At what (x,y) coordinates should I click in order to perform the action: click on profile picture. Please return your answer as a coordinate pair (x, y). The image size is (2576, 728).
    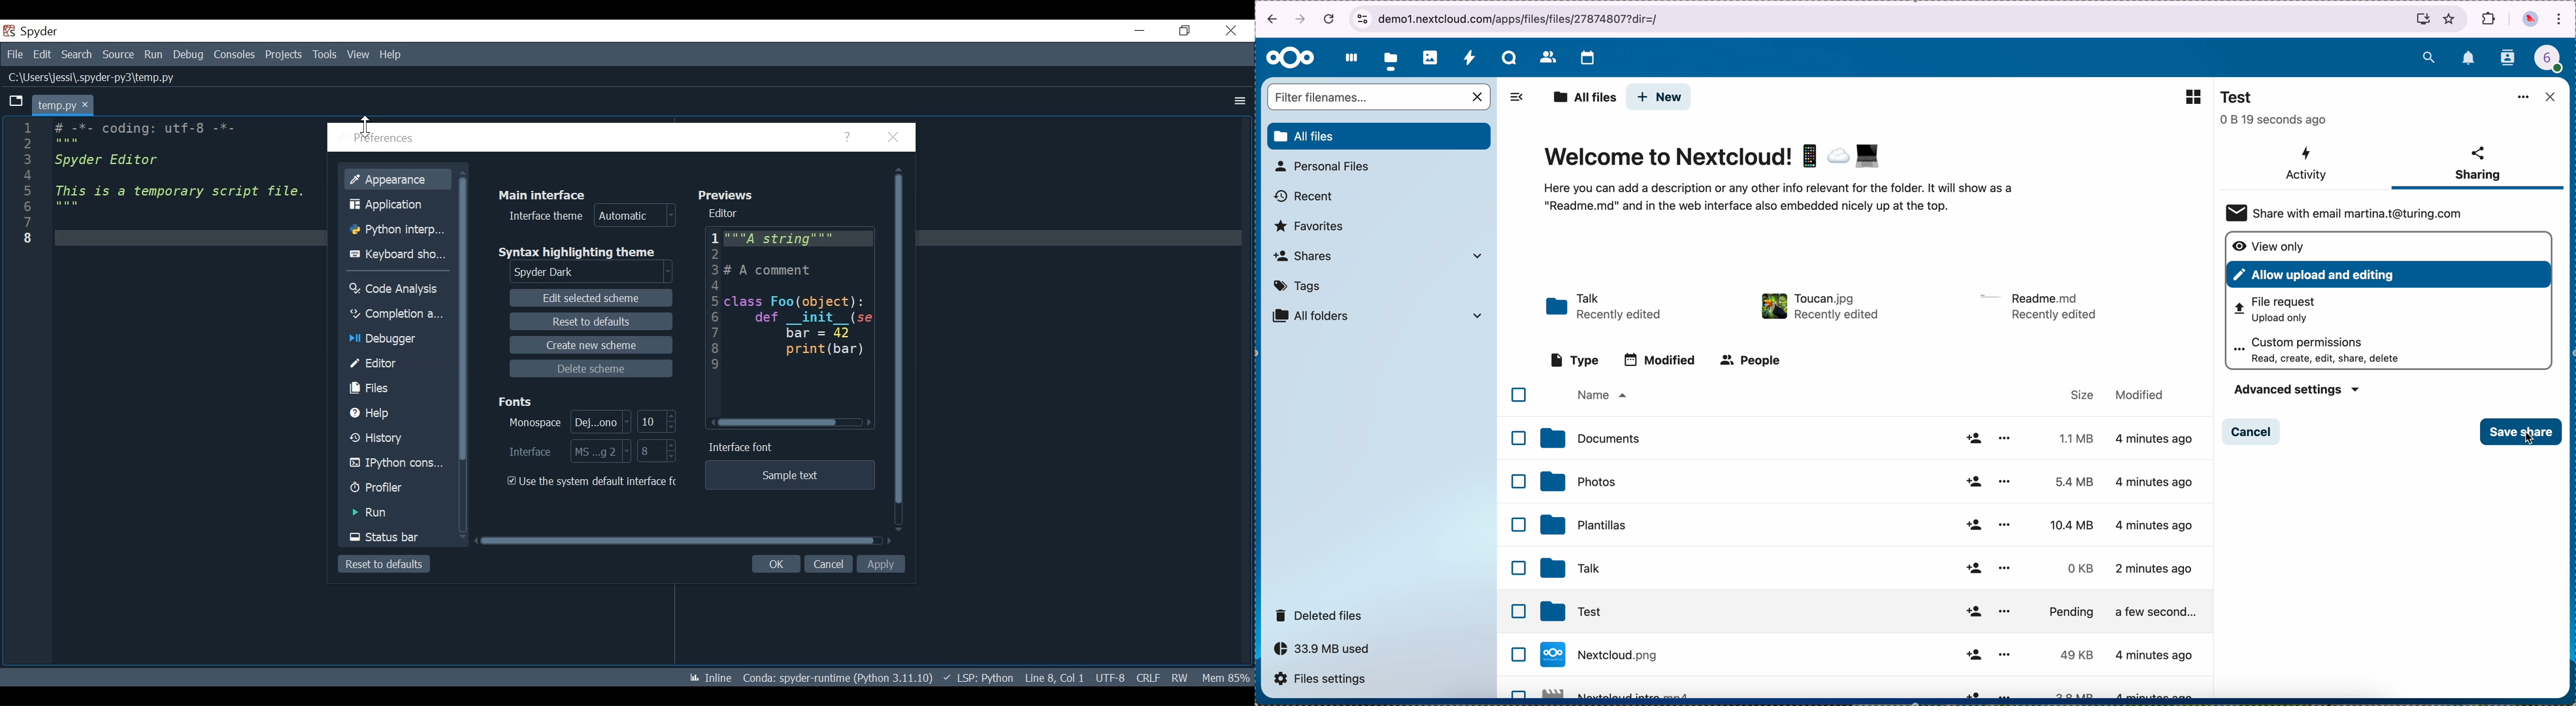
    Looking at the image, I should click on (2531, 21).